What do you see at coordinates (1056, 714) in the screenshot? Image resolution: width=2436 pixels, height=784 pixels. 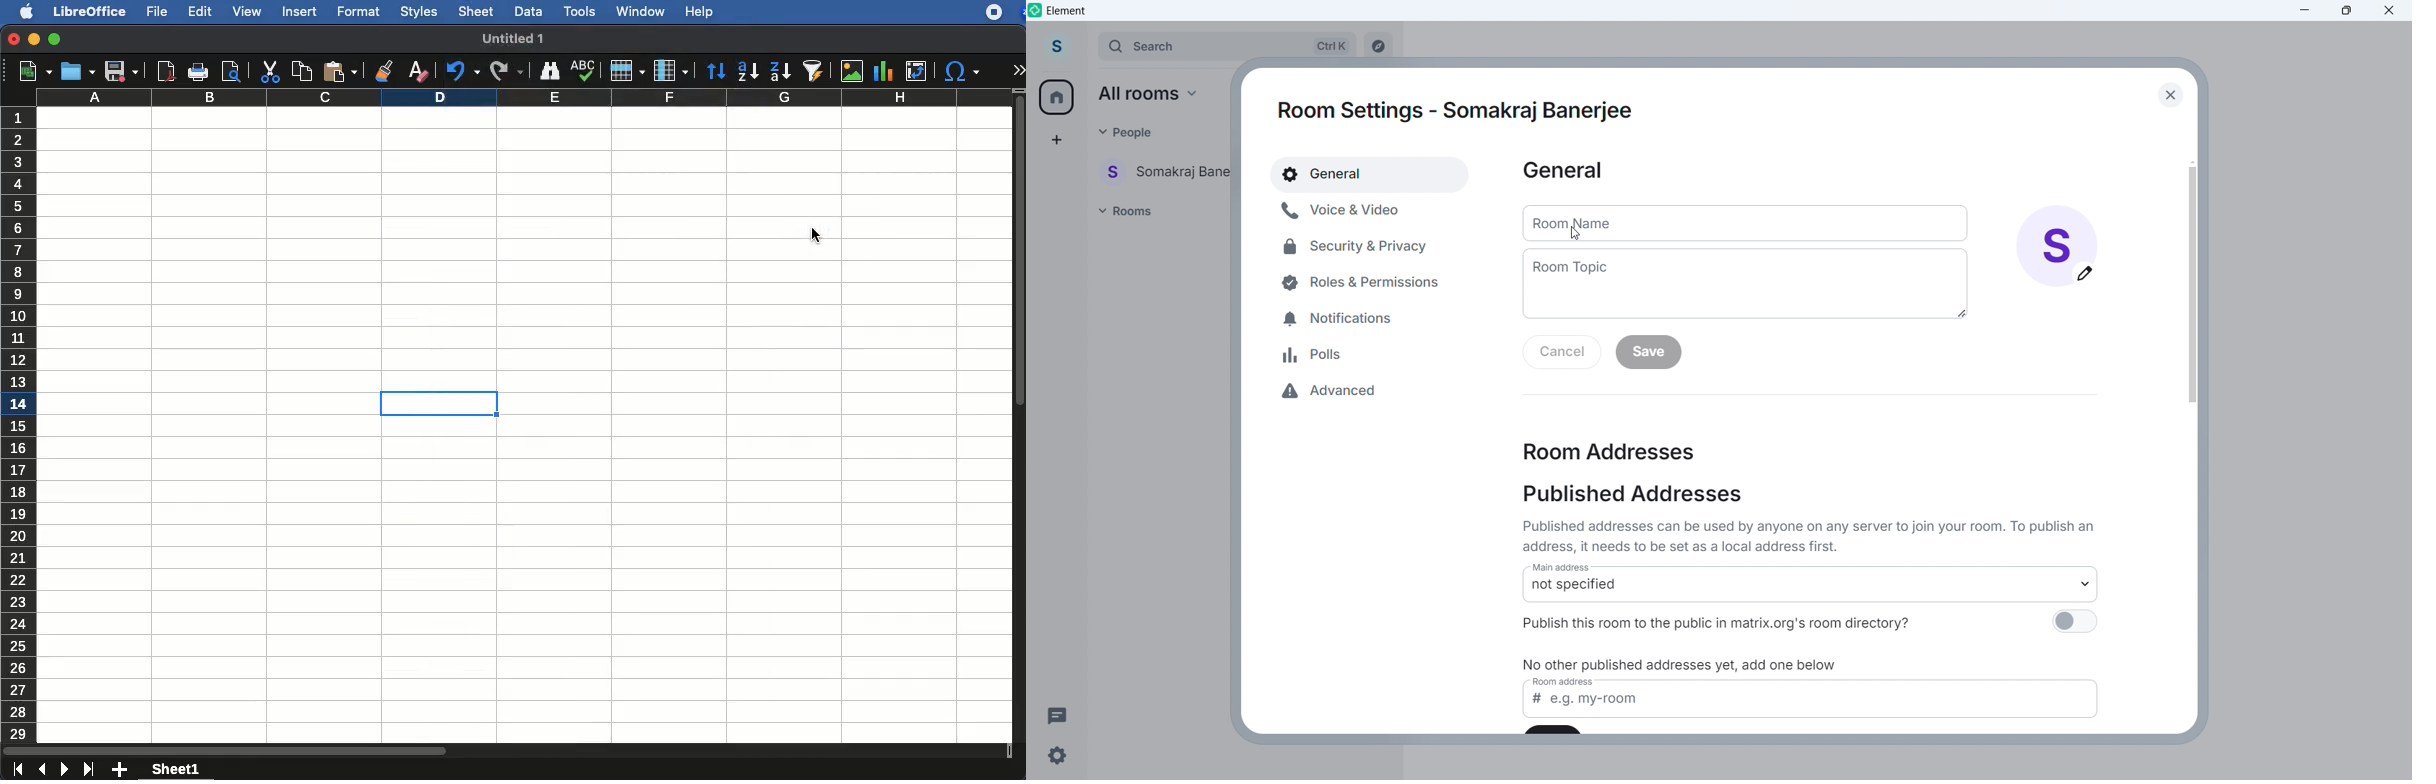 I see `Threads ` at bounding box center [1056, 714].